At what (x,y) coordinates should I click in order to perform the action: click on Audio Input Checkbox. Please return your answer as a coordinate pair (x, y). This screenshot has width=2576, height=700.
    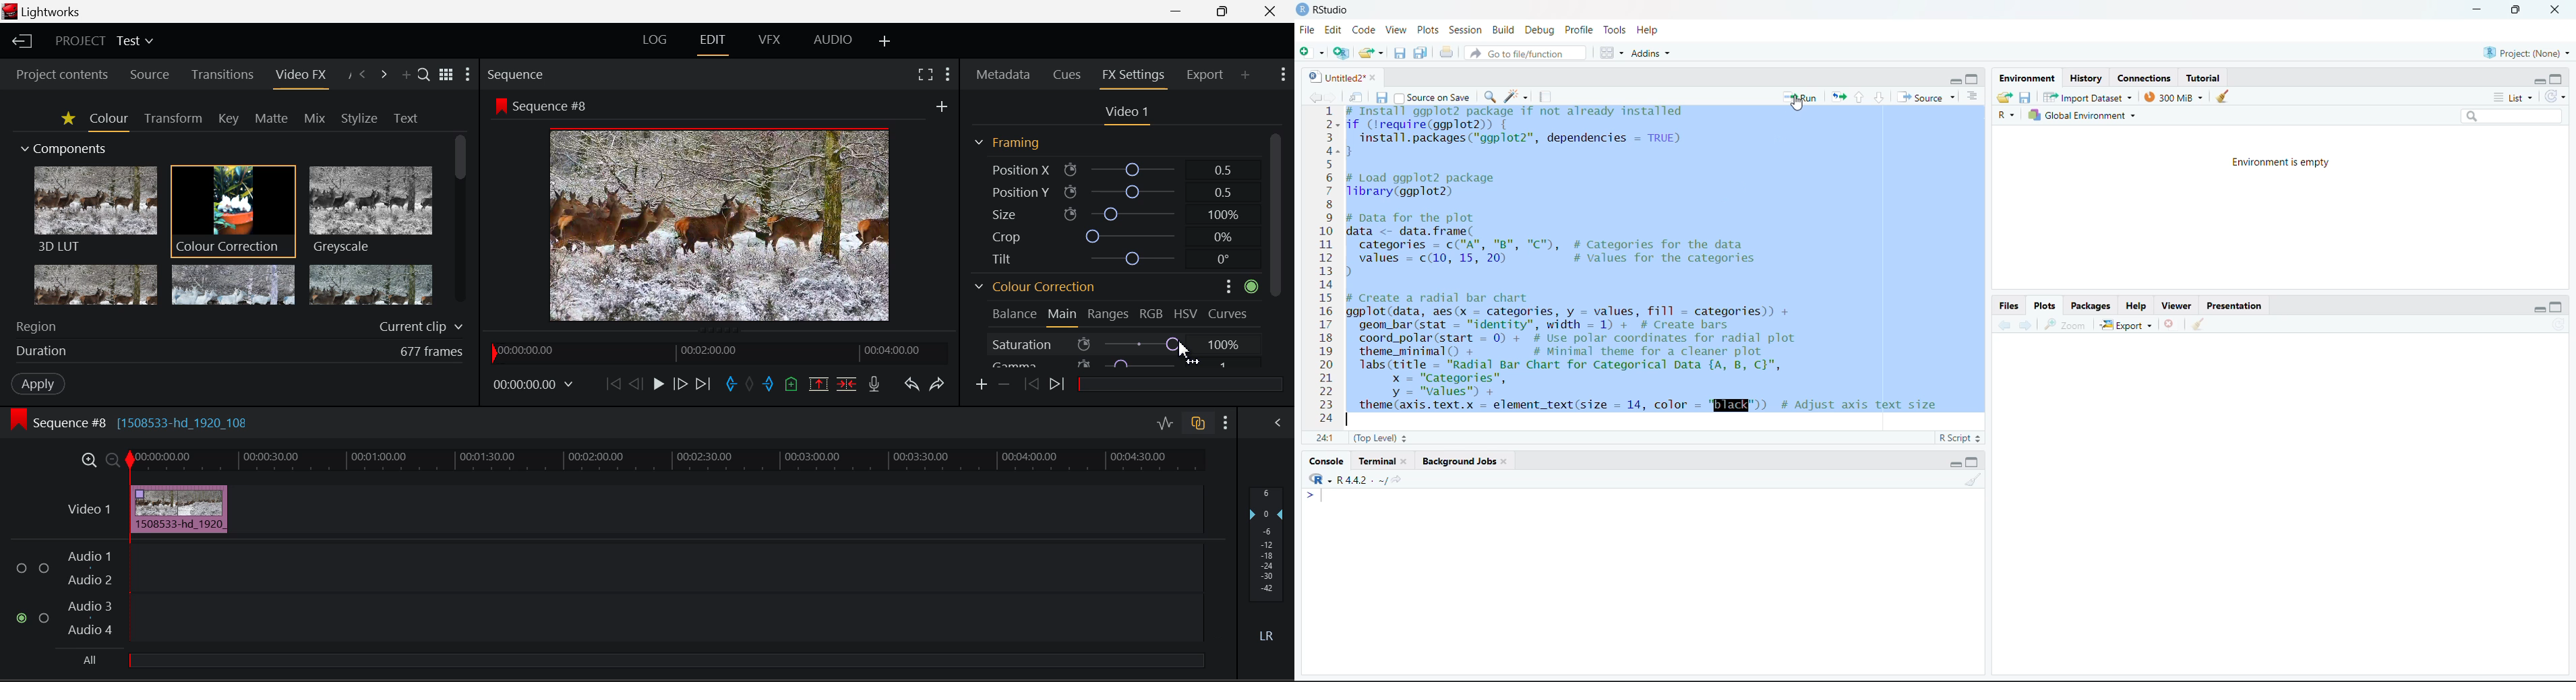
    Looking at the image, I should click on (44, 617).